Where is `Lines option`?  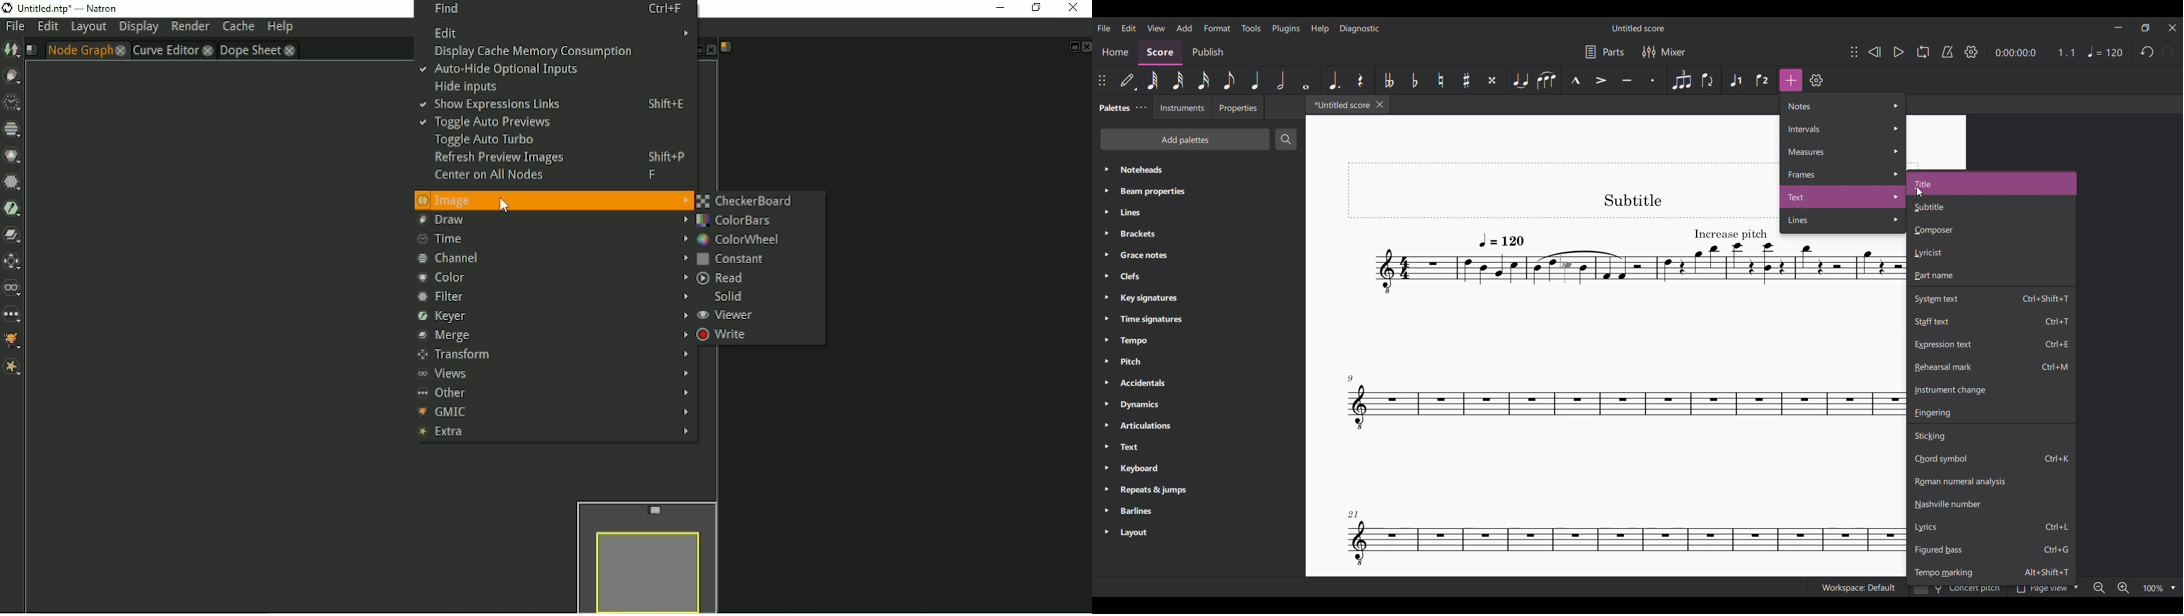
Lines option is located at coordinates (1844, 221).